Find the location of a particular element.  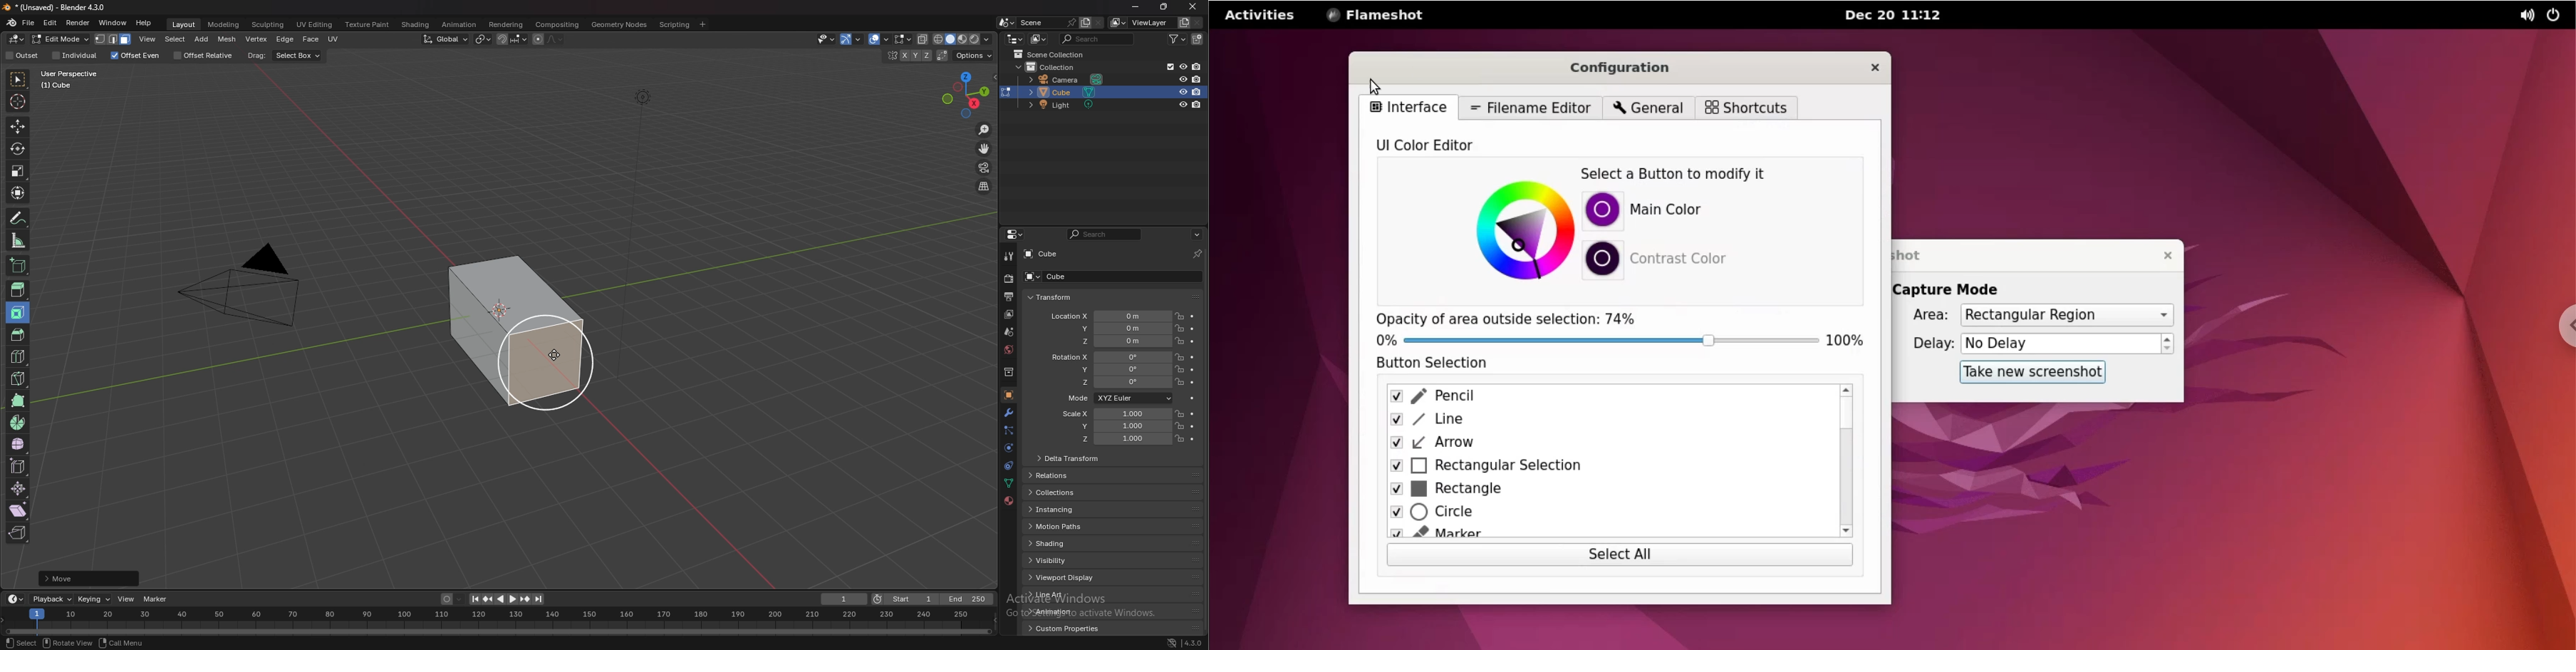

proportional editing objects is located at coordinates (538, 40).